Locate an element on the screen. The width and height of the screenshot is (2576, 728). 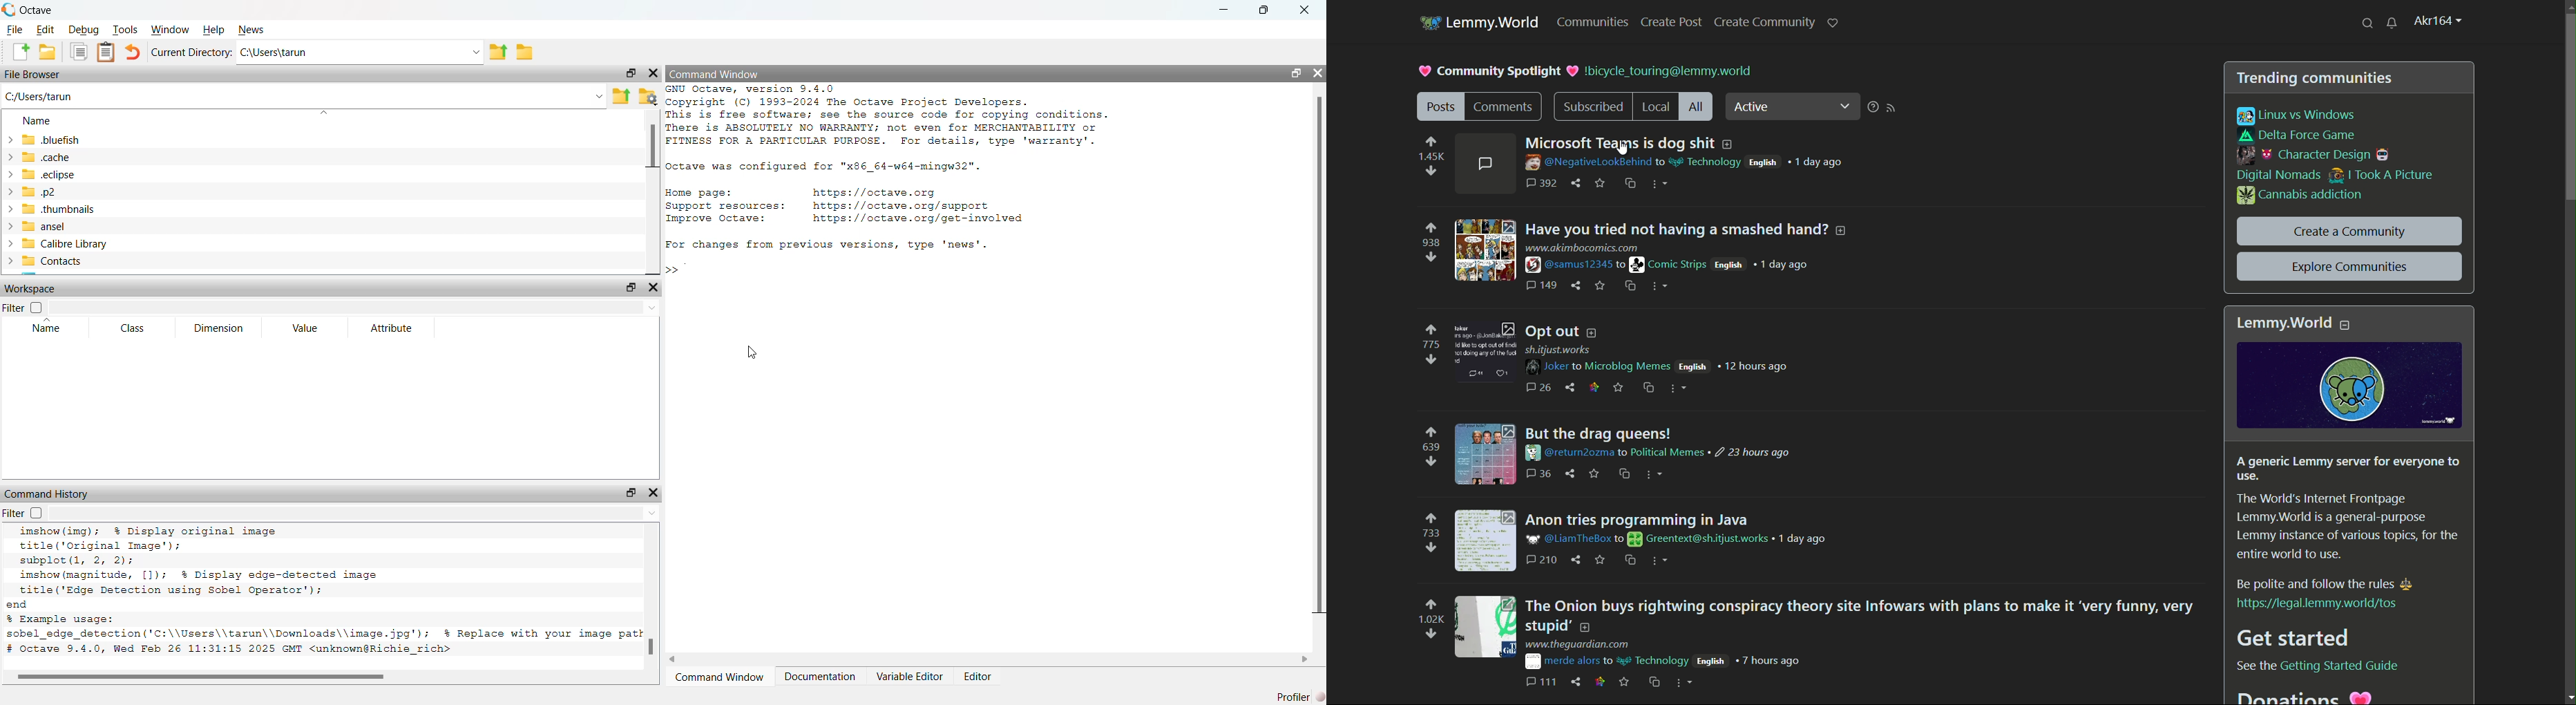
folder is located at coordinates (528, 55).